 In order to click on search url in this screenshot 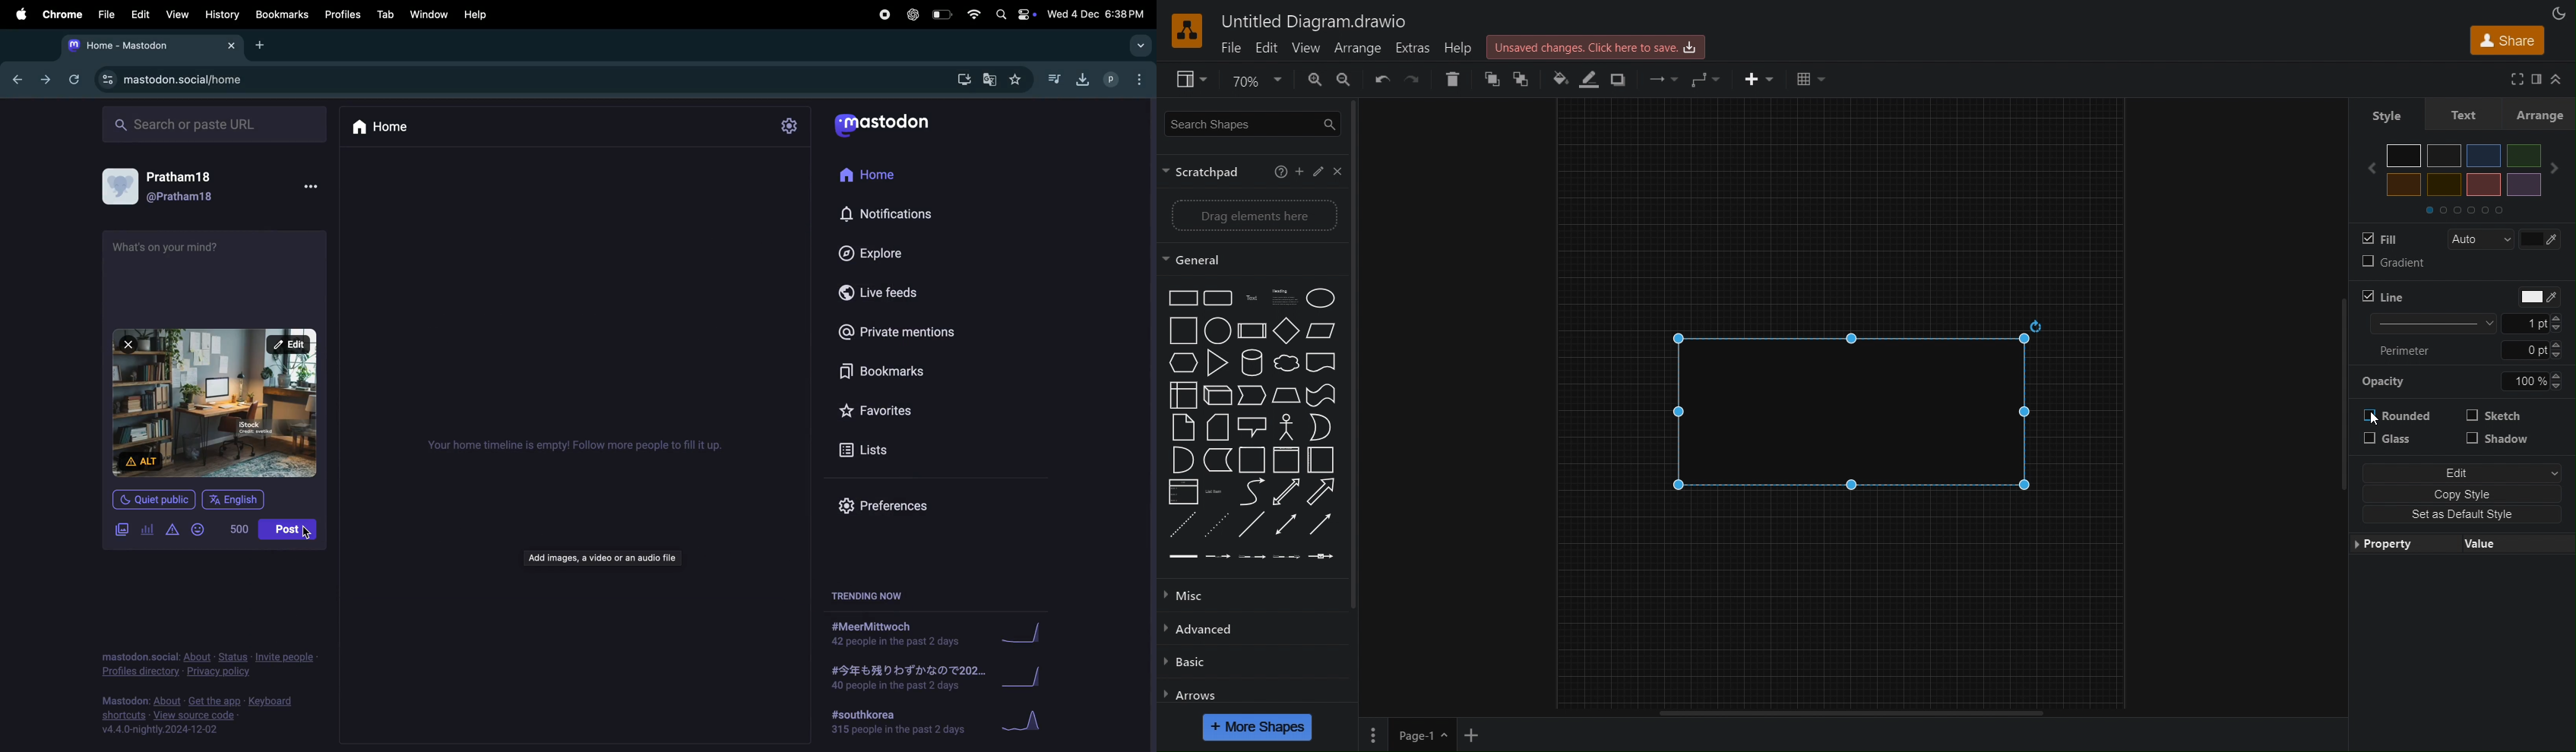, I will do `click(211, 125)`.